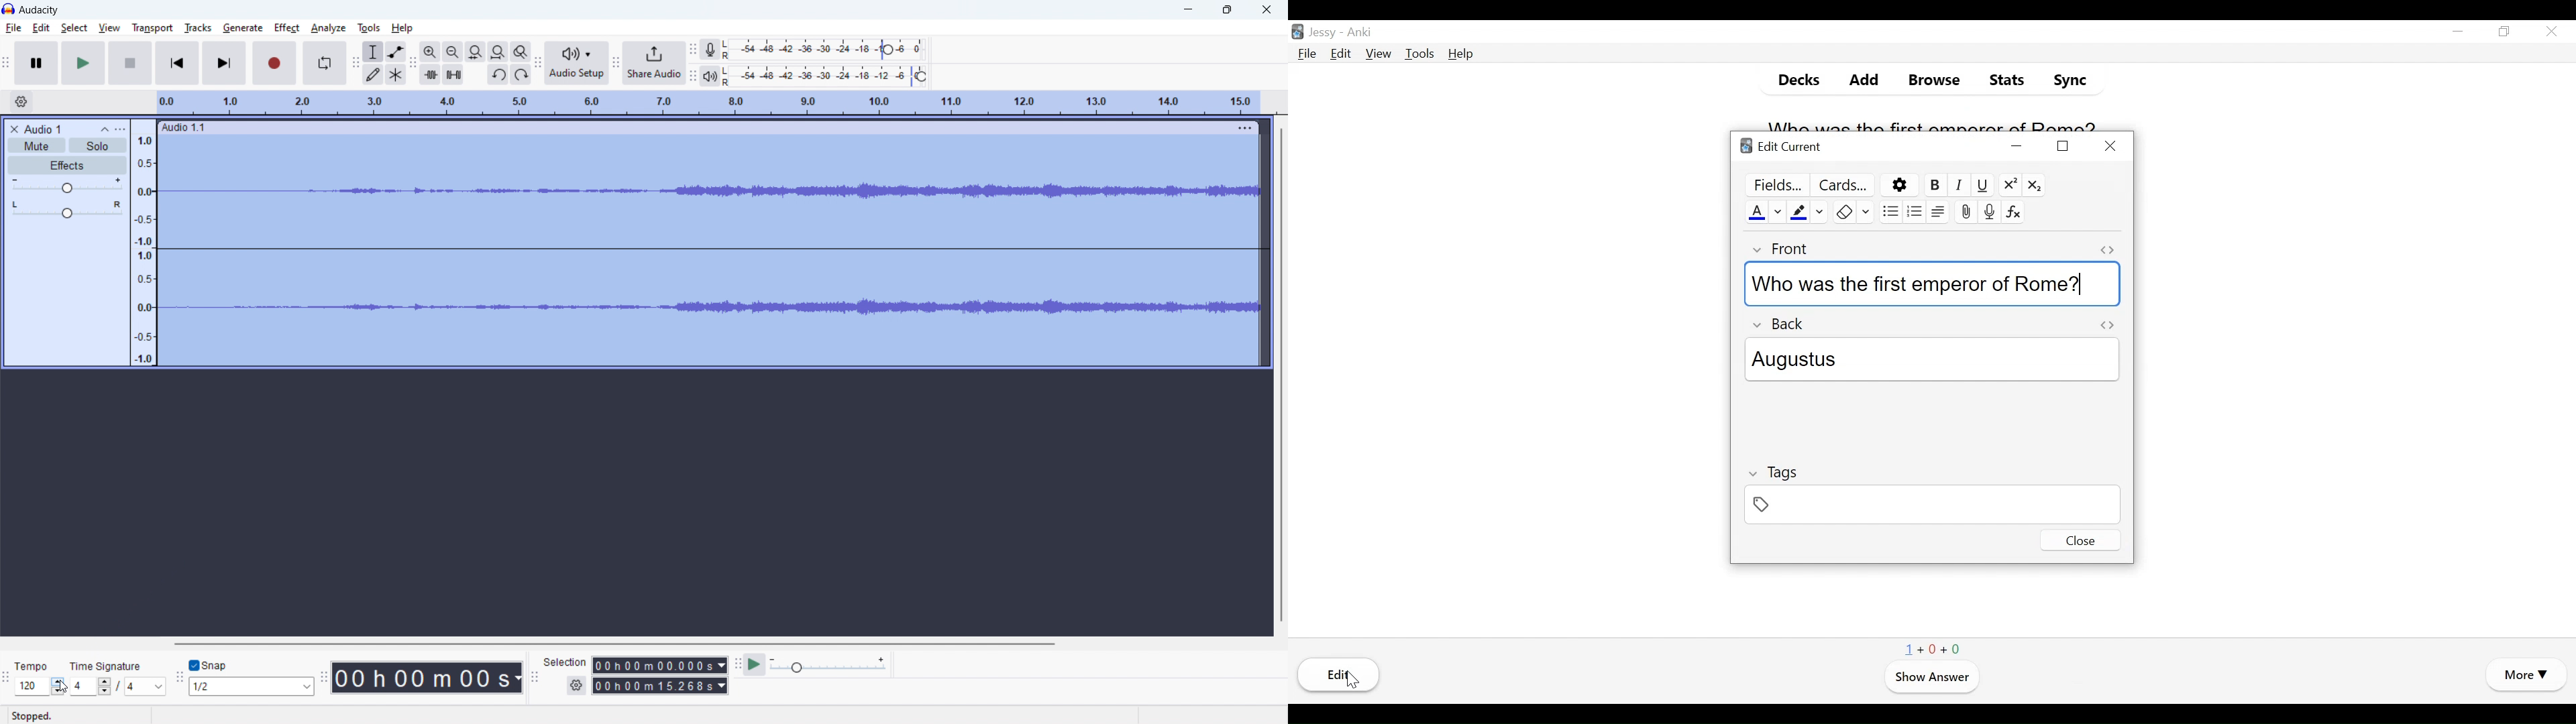  Describe the element at coordinates (1914, 210) in the screenshot. I see `ordered list` at that location.